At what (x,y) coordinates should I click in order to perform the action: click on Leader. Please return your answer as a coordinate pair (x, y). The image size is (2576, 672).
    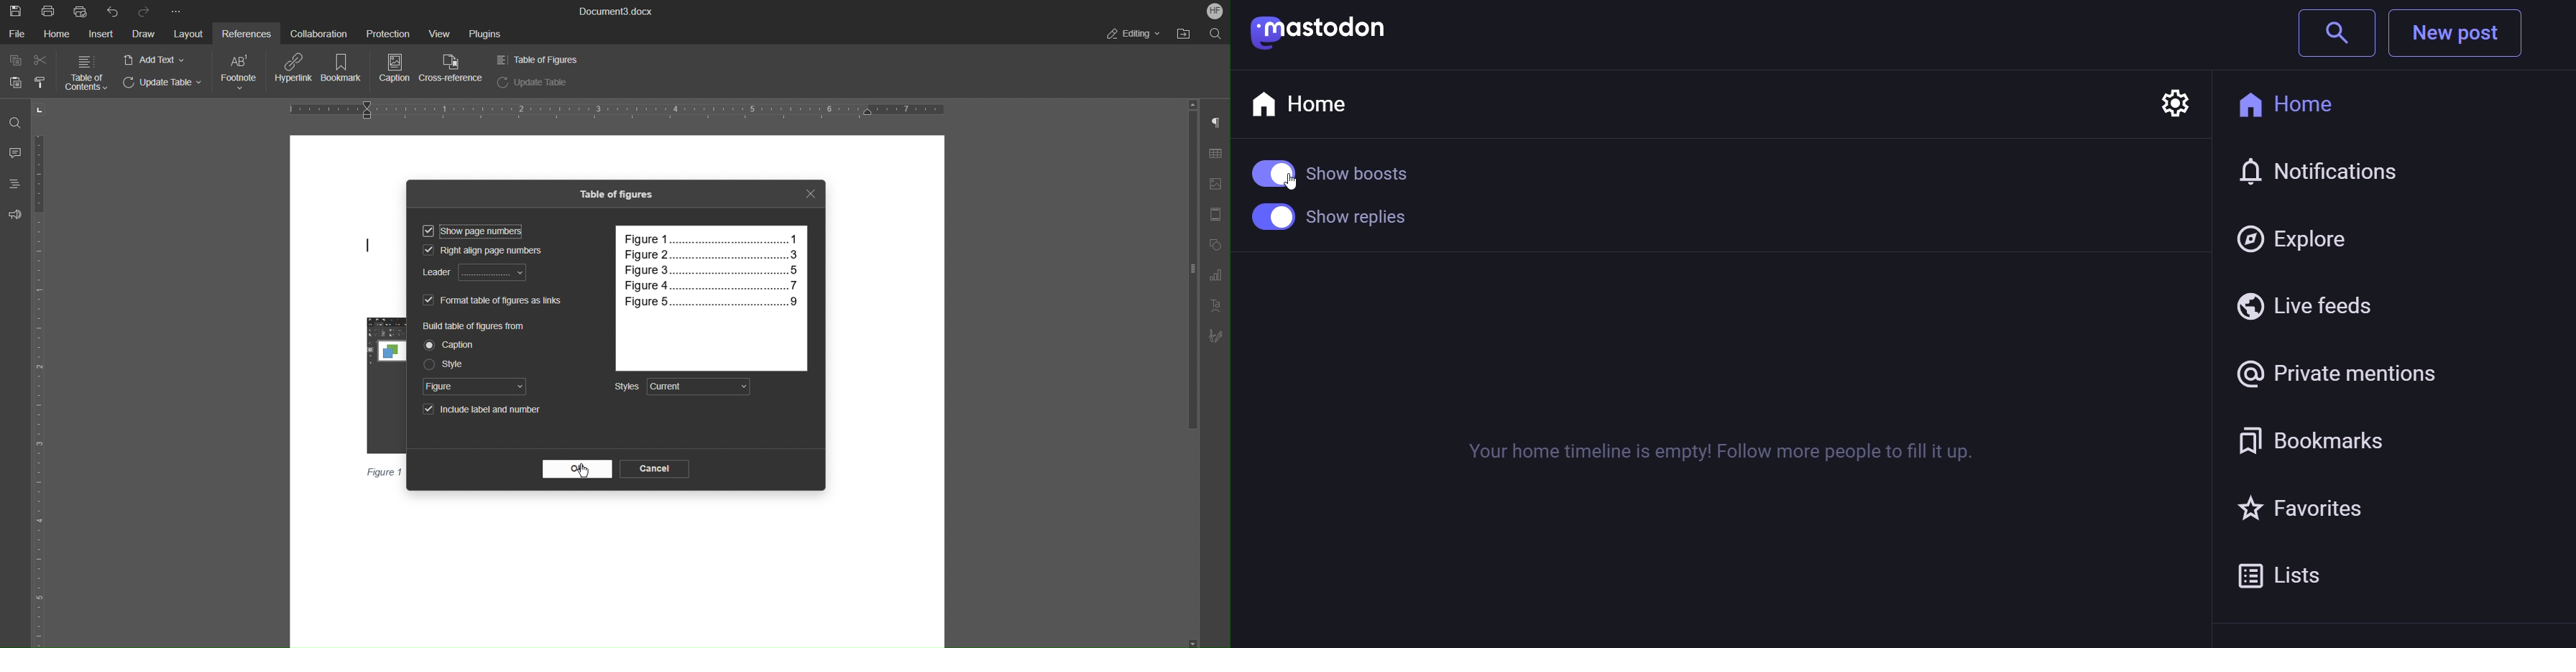
    Looking at the image, I should click on (476, 273).